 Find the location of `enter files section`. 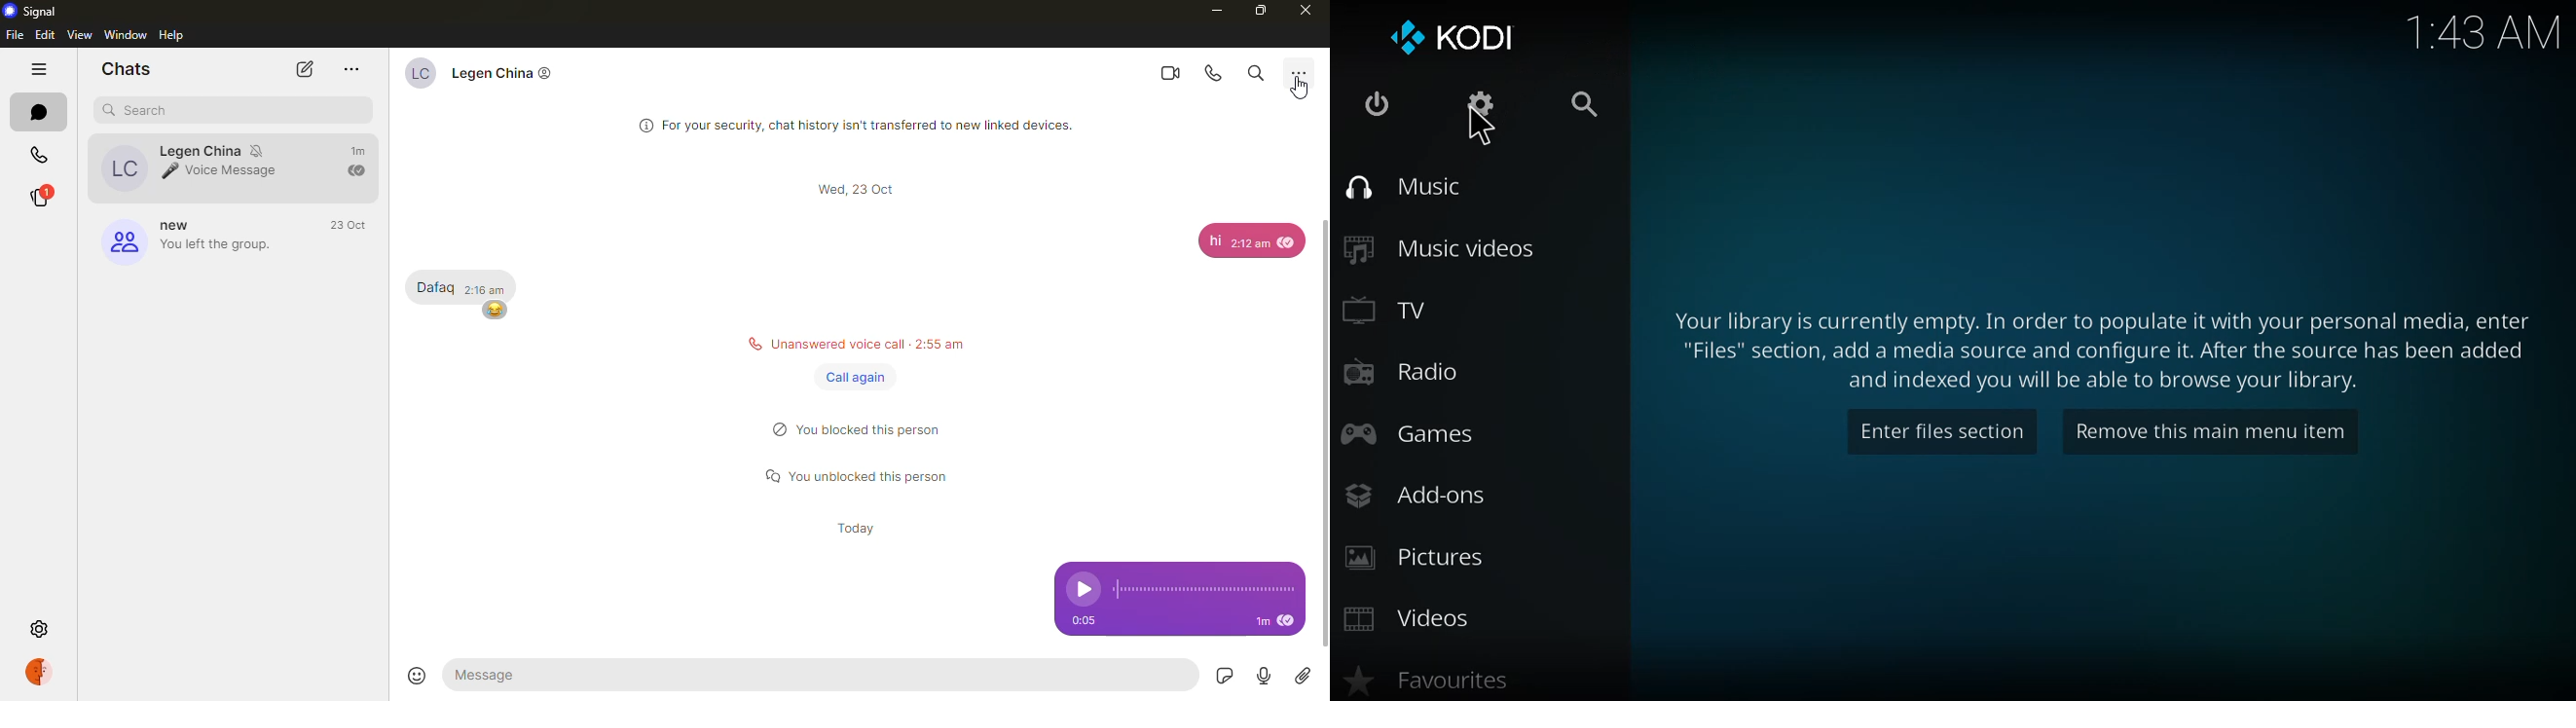

enter files section is located at coordinates (1944, 430).